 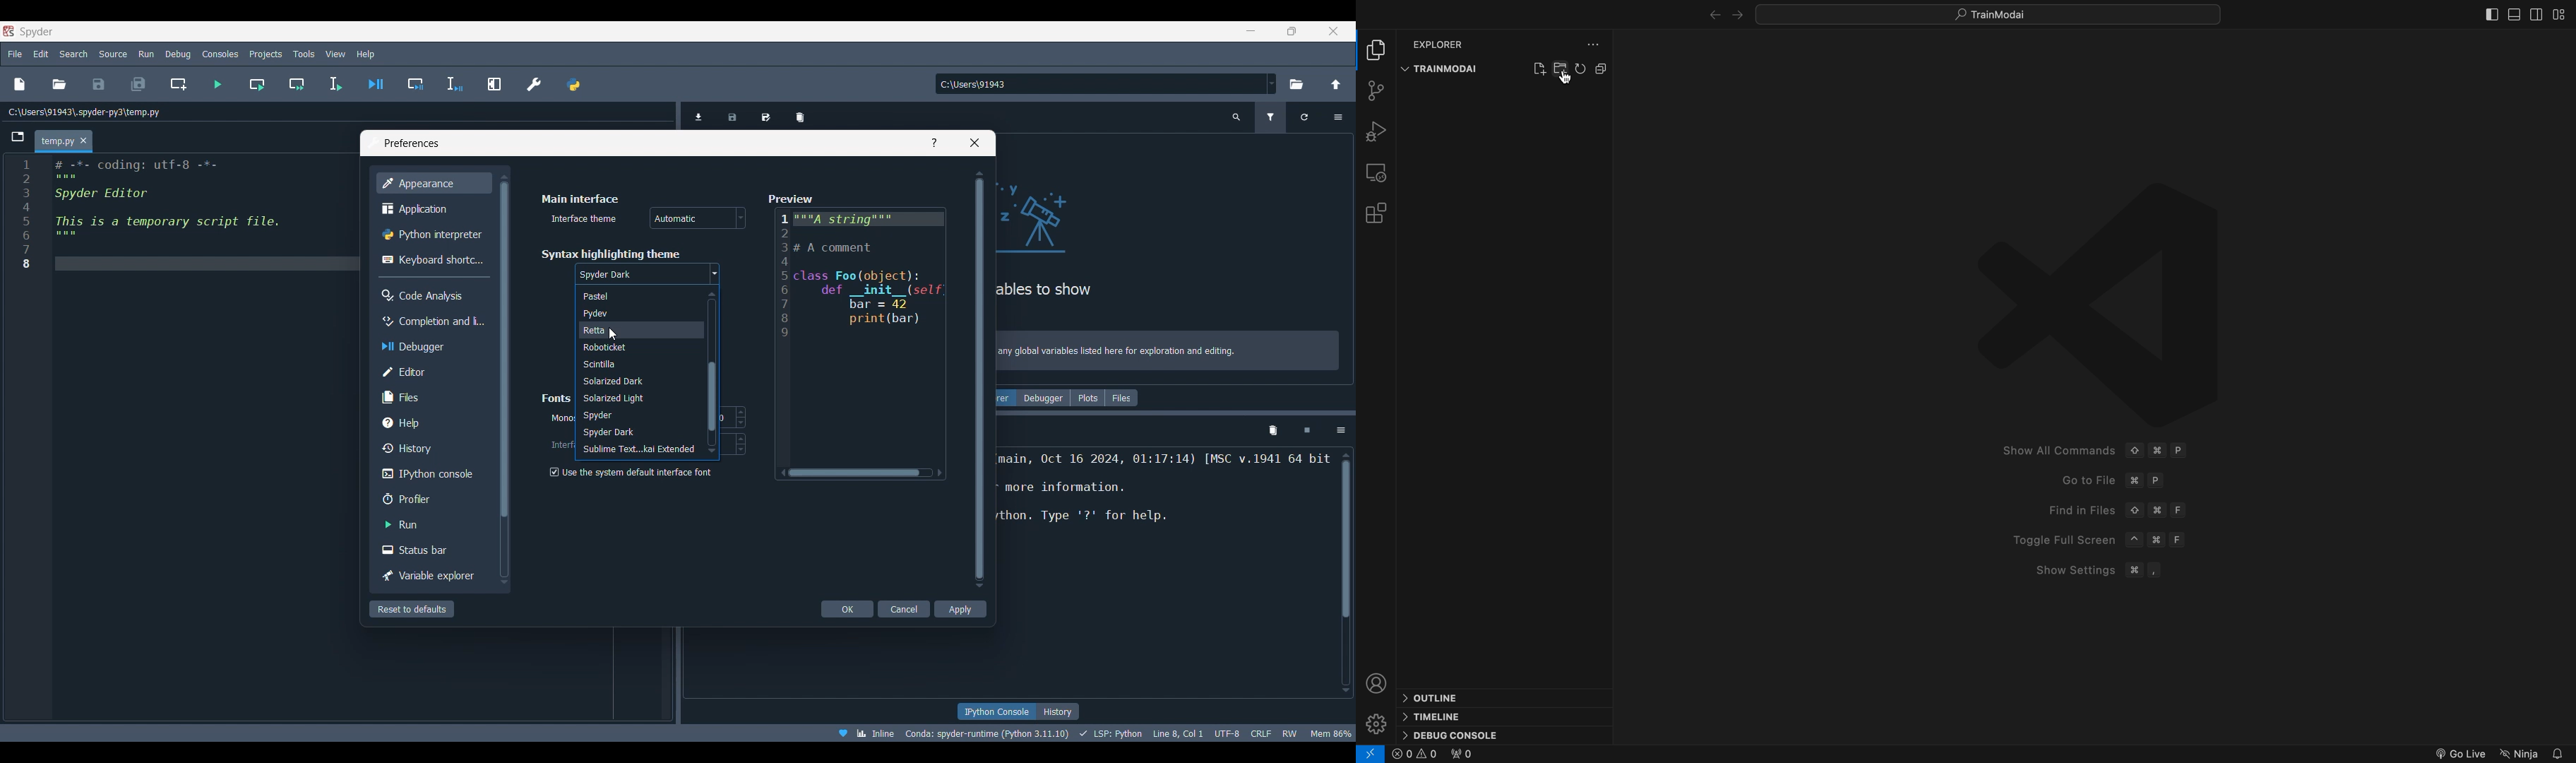 I want to click on Vertical slide bar, so click(x=979, y=379).